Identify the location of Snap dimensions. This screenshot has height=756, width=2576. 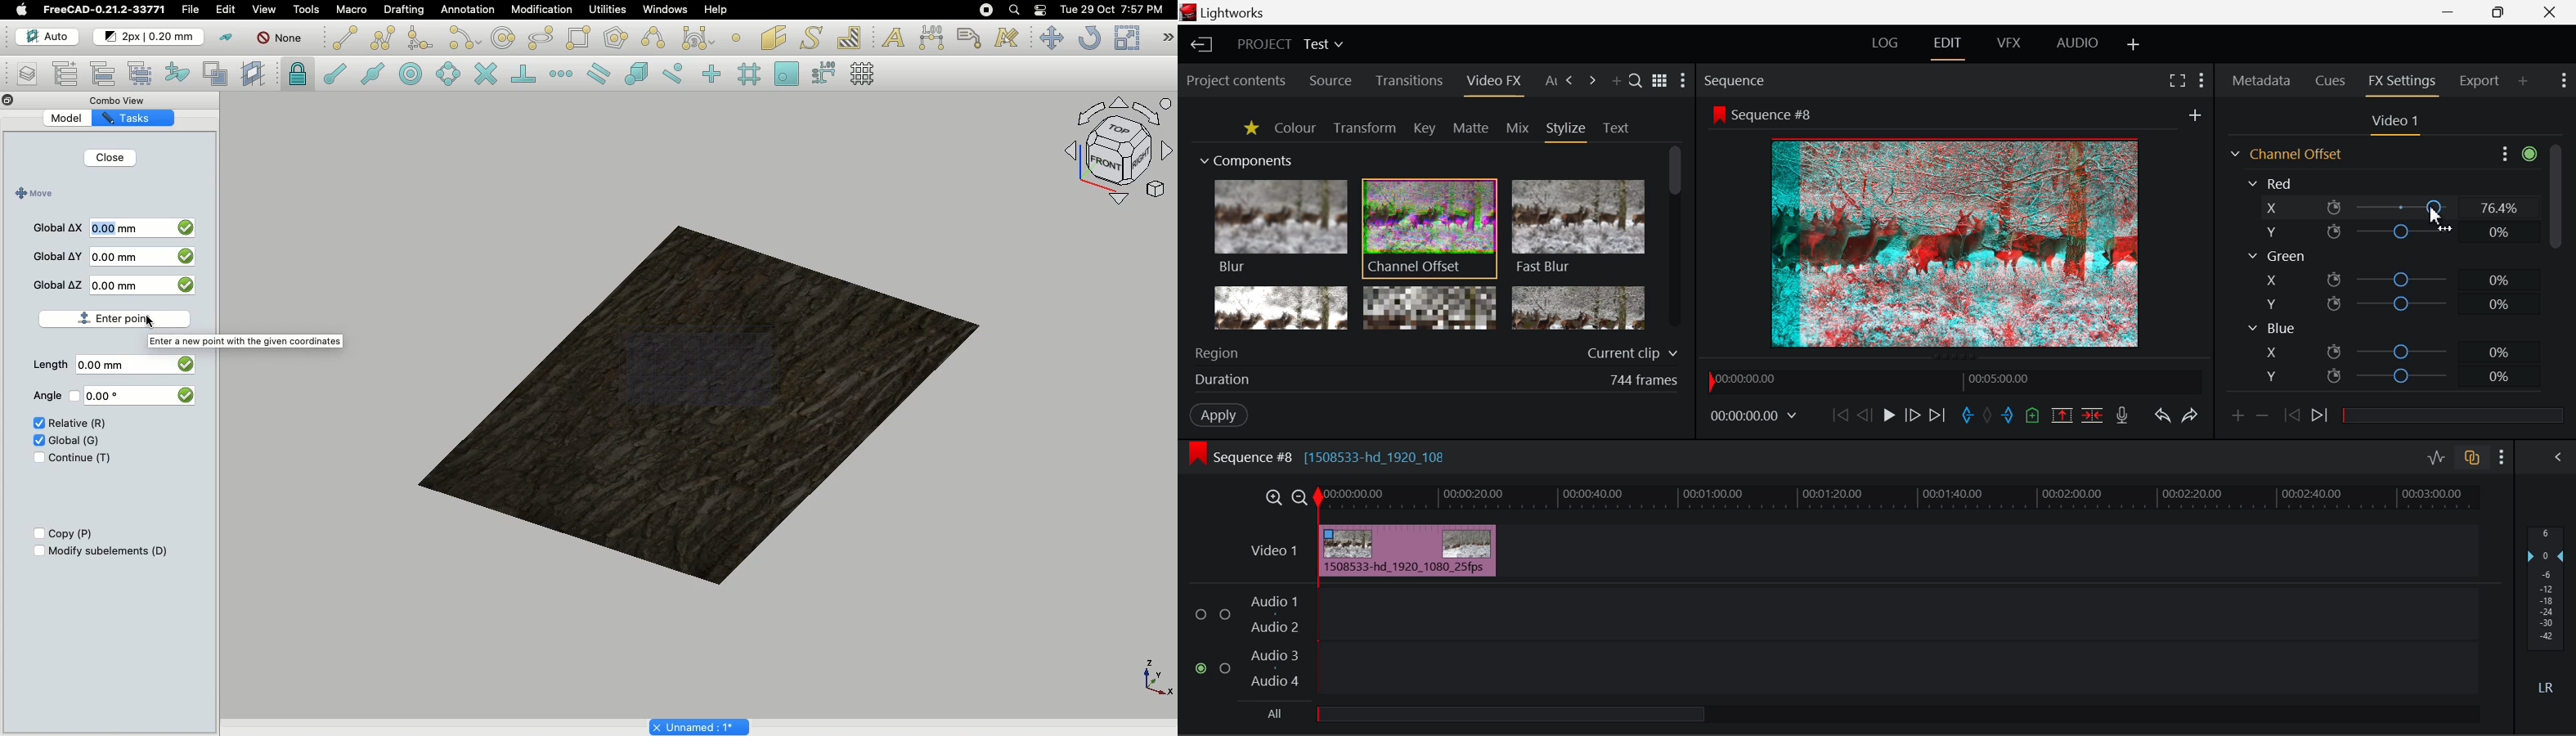
(824, 74).